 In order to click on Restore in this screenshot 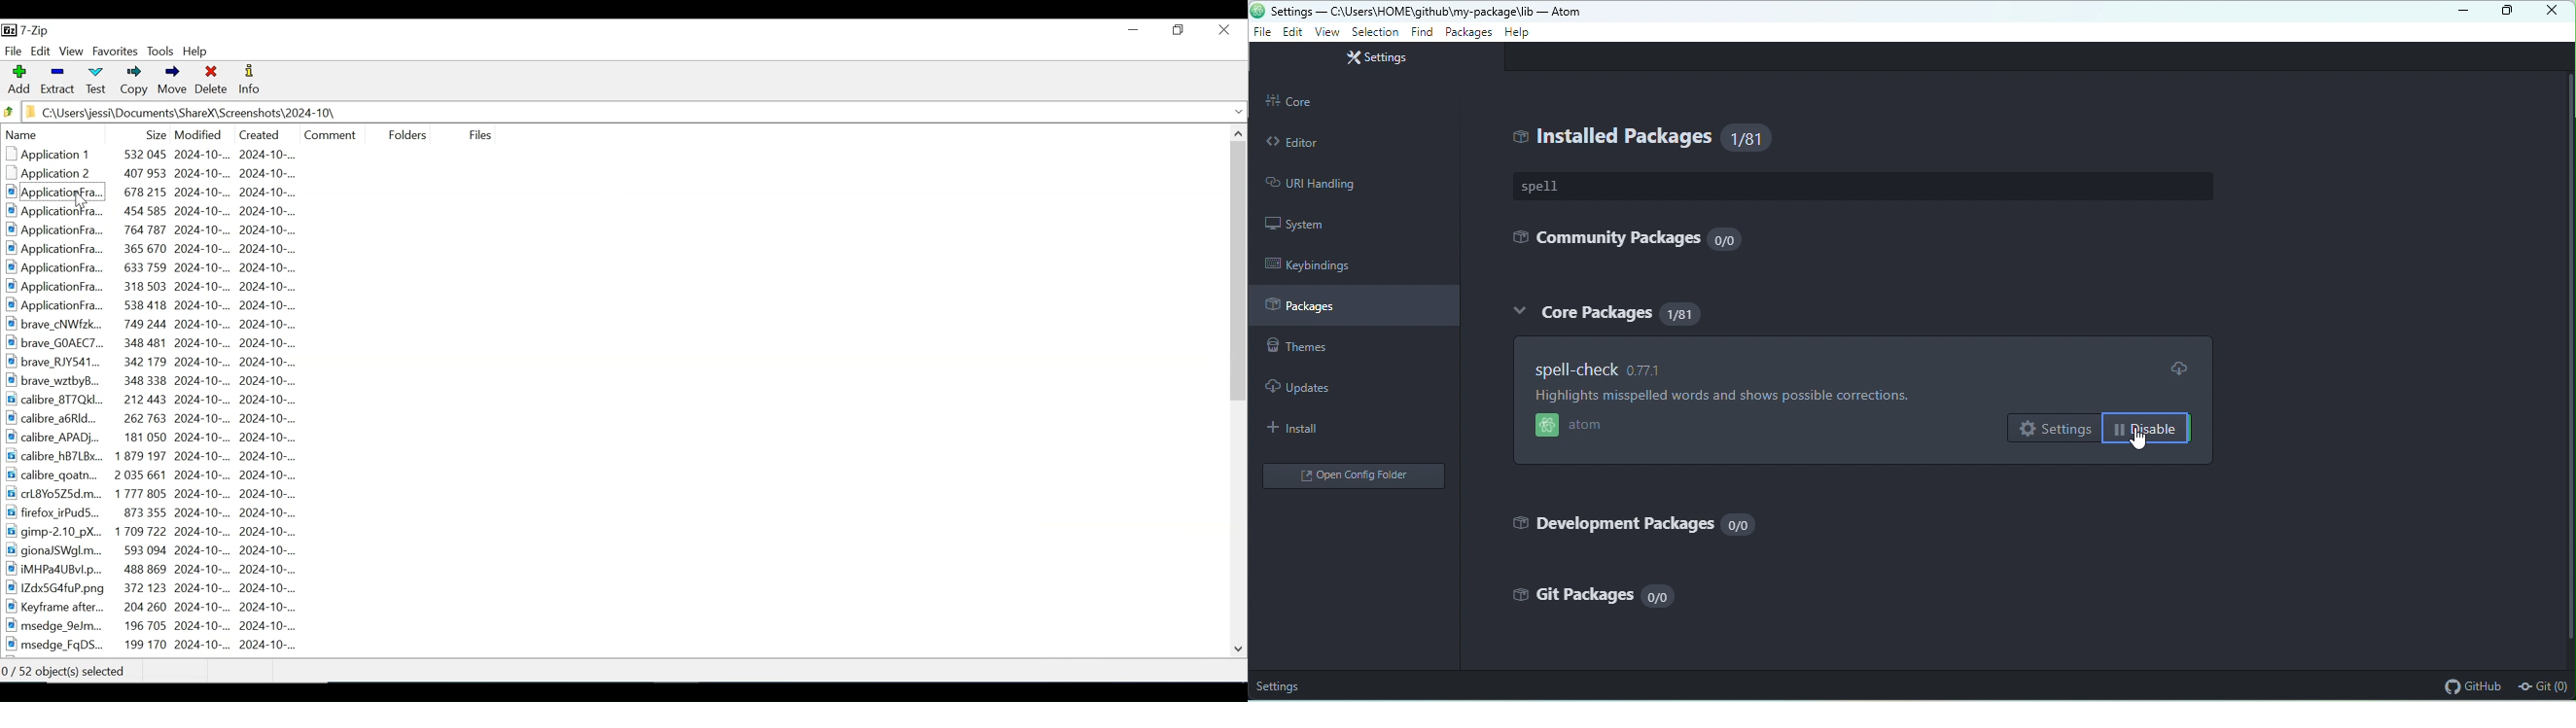, I will do `click(1181, 29)`.